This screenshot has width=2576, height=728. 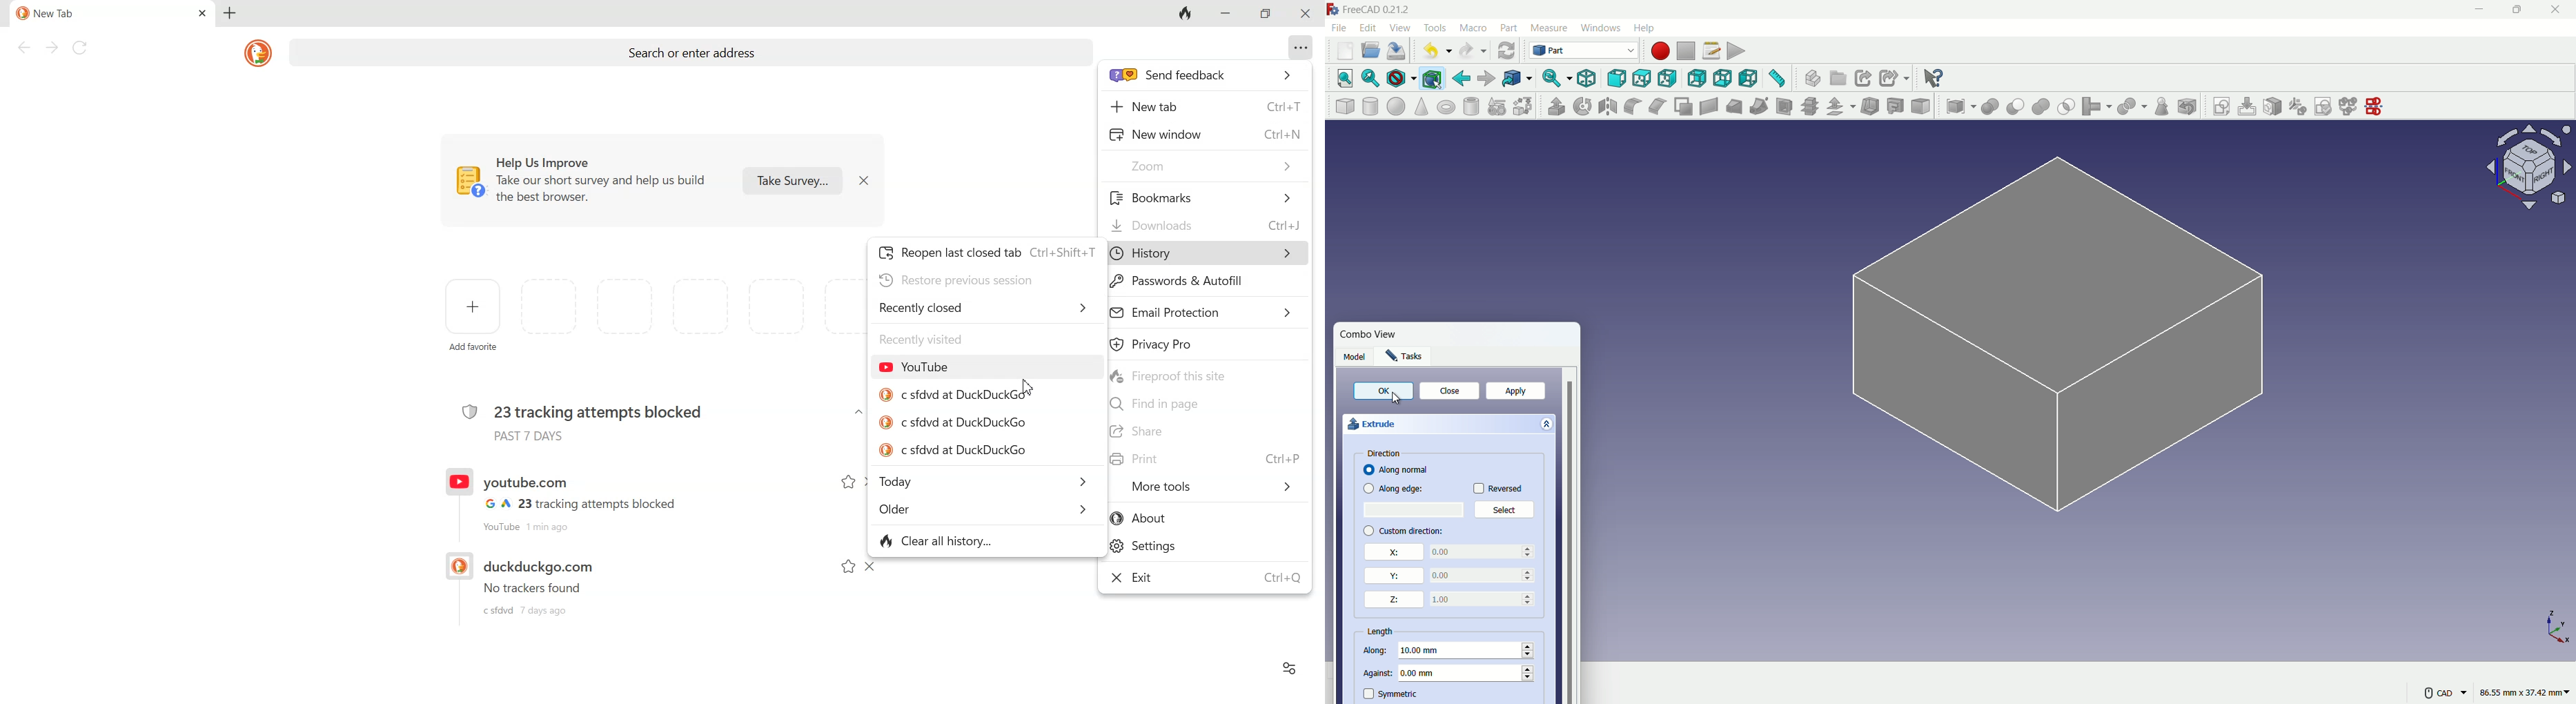 What do you see at coordinates (1205, 343) in the screenshot?
I see `Privacy Pro` at bounding box center [1205, 343].